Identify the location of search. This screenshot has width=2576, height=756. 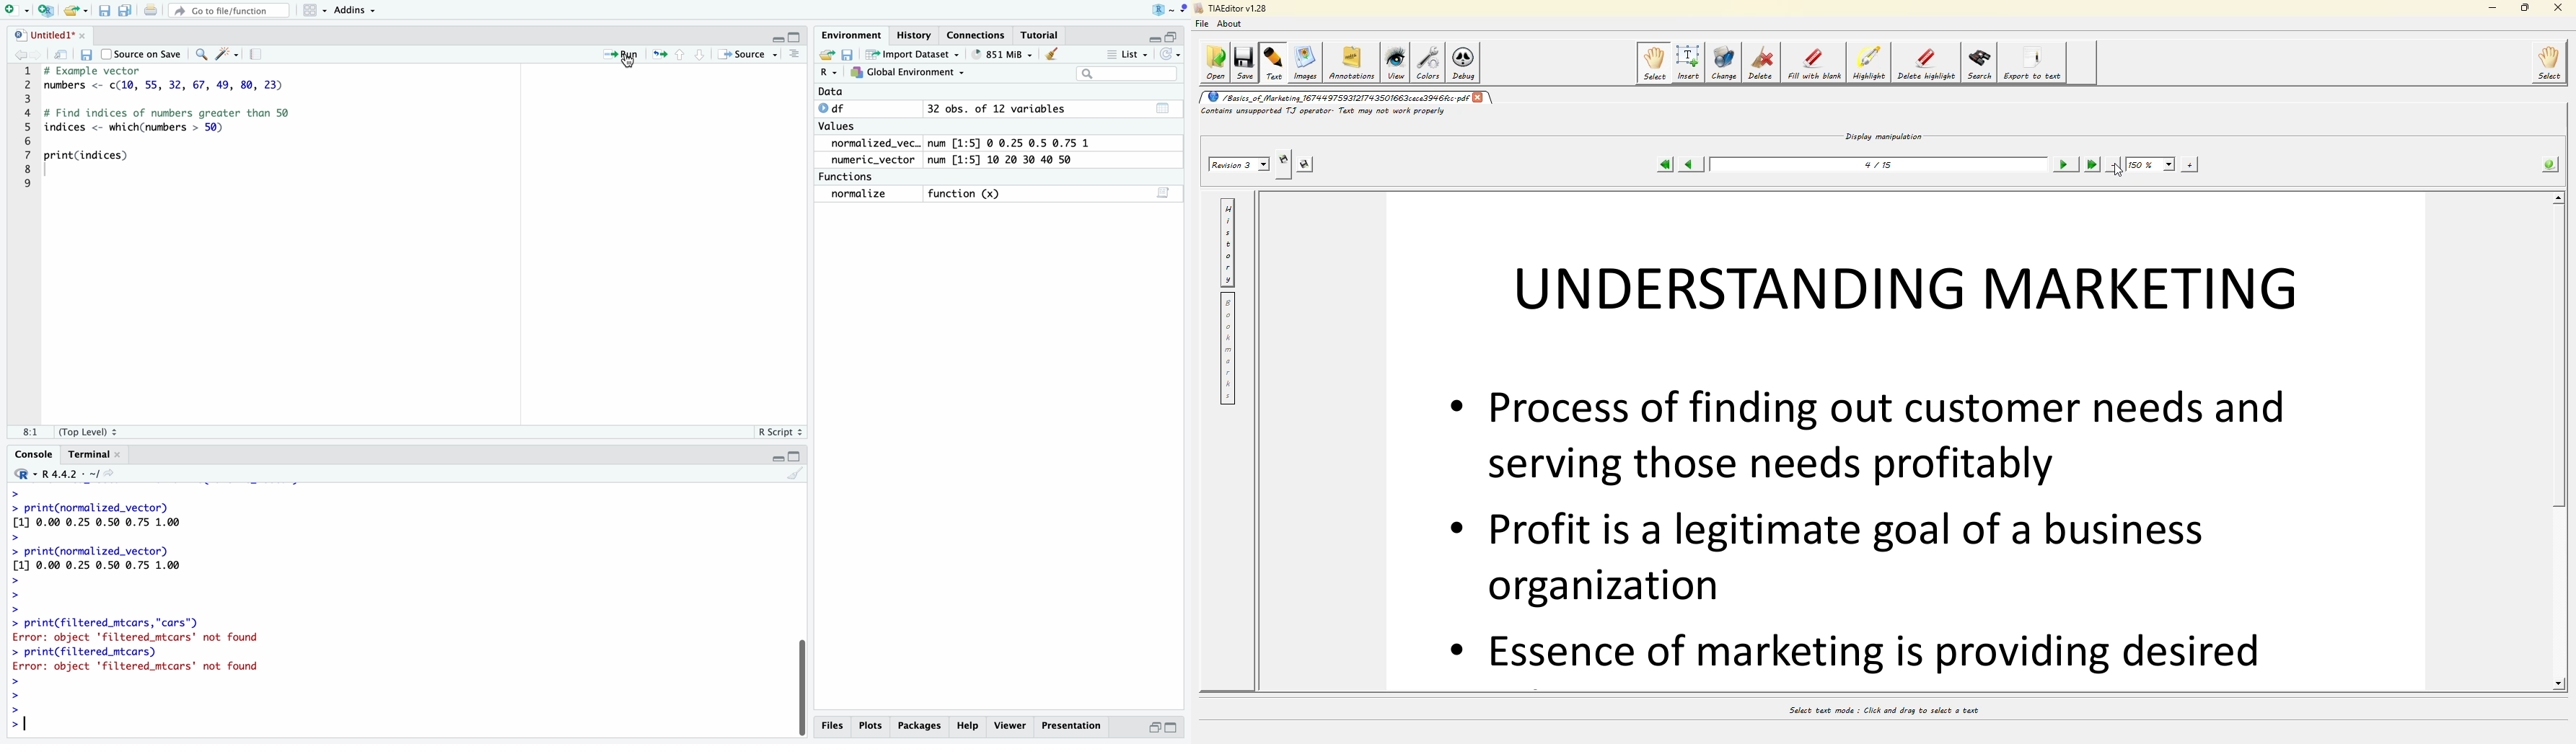
(200, 55).